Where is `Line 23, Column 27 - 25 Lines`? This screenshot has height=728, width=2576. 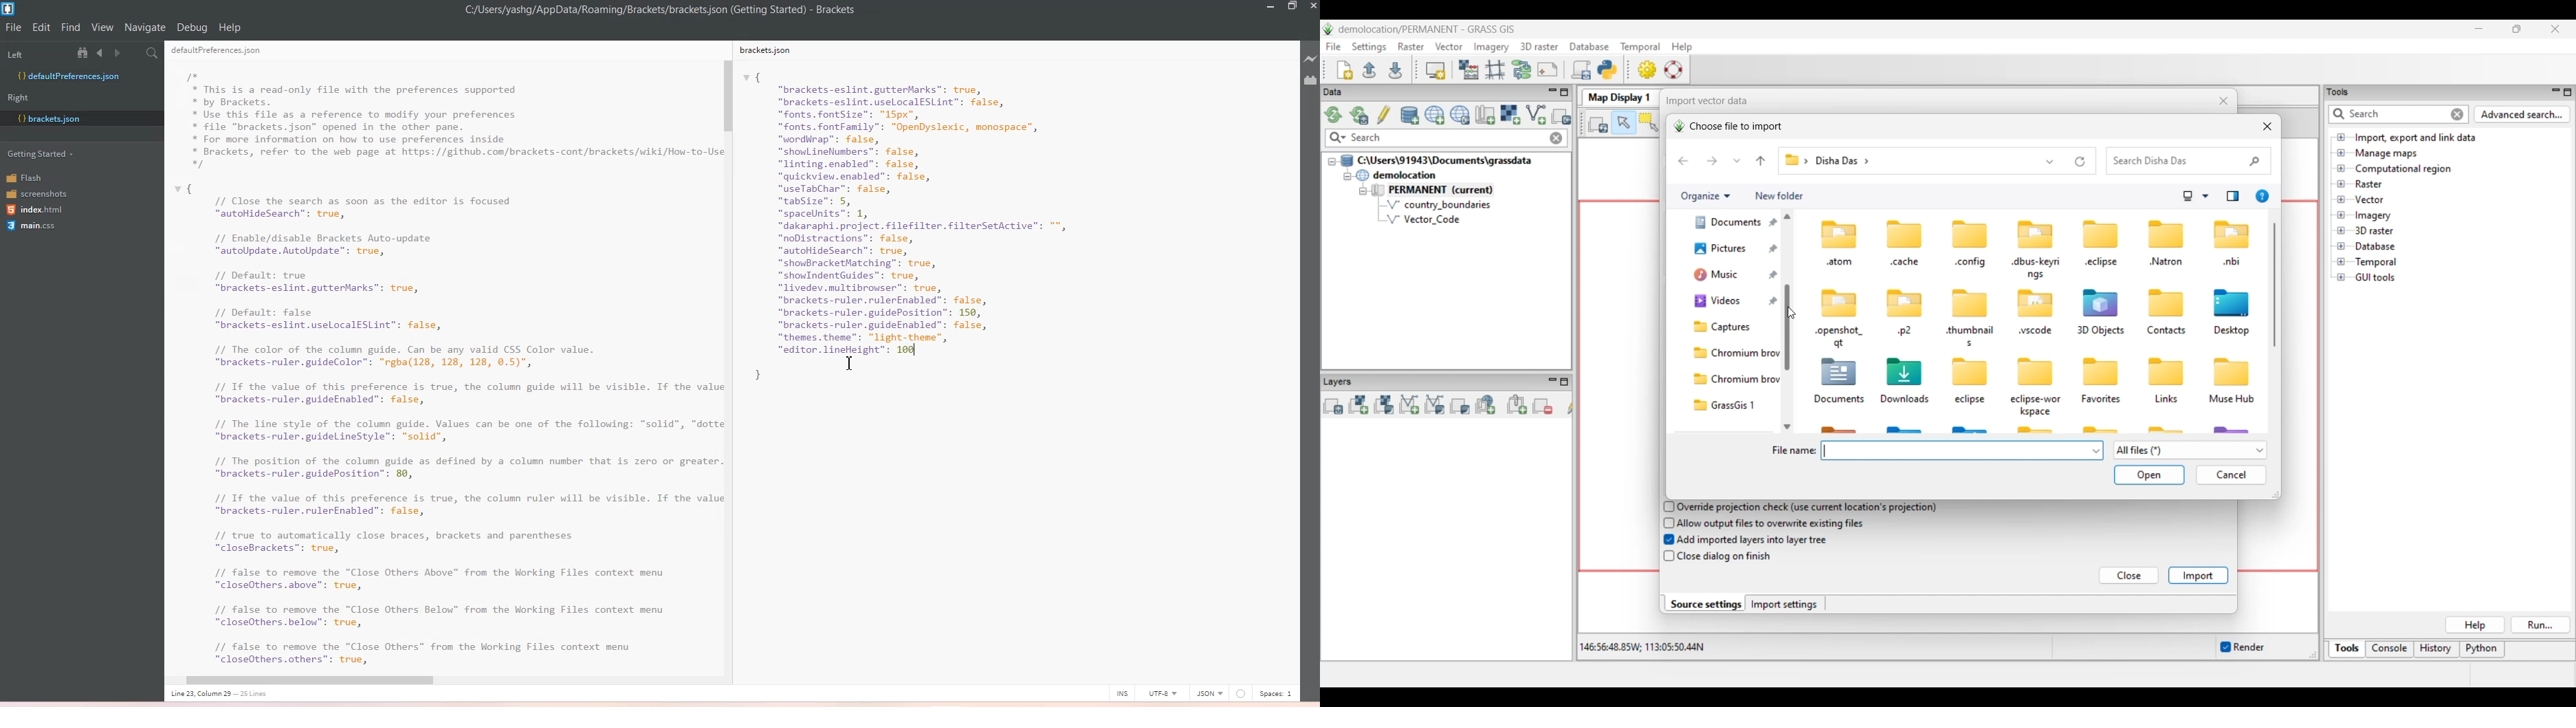 Line 23, Column 27 - 25 Lines is located at coordinates (247, 695).